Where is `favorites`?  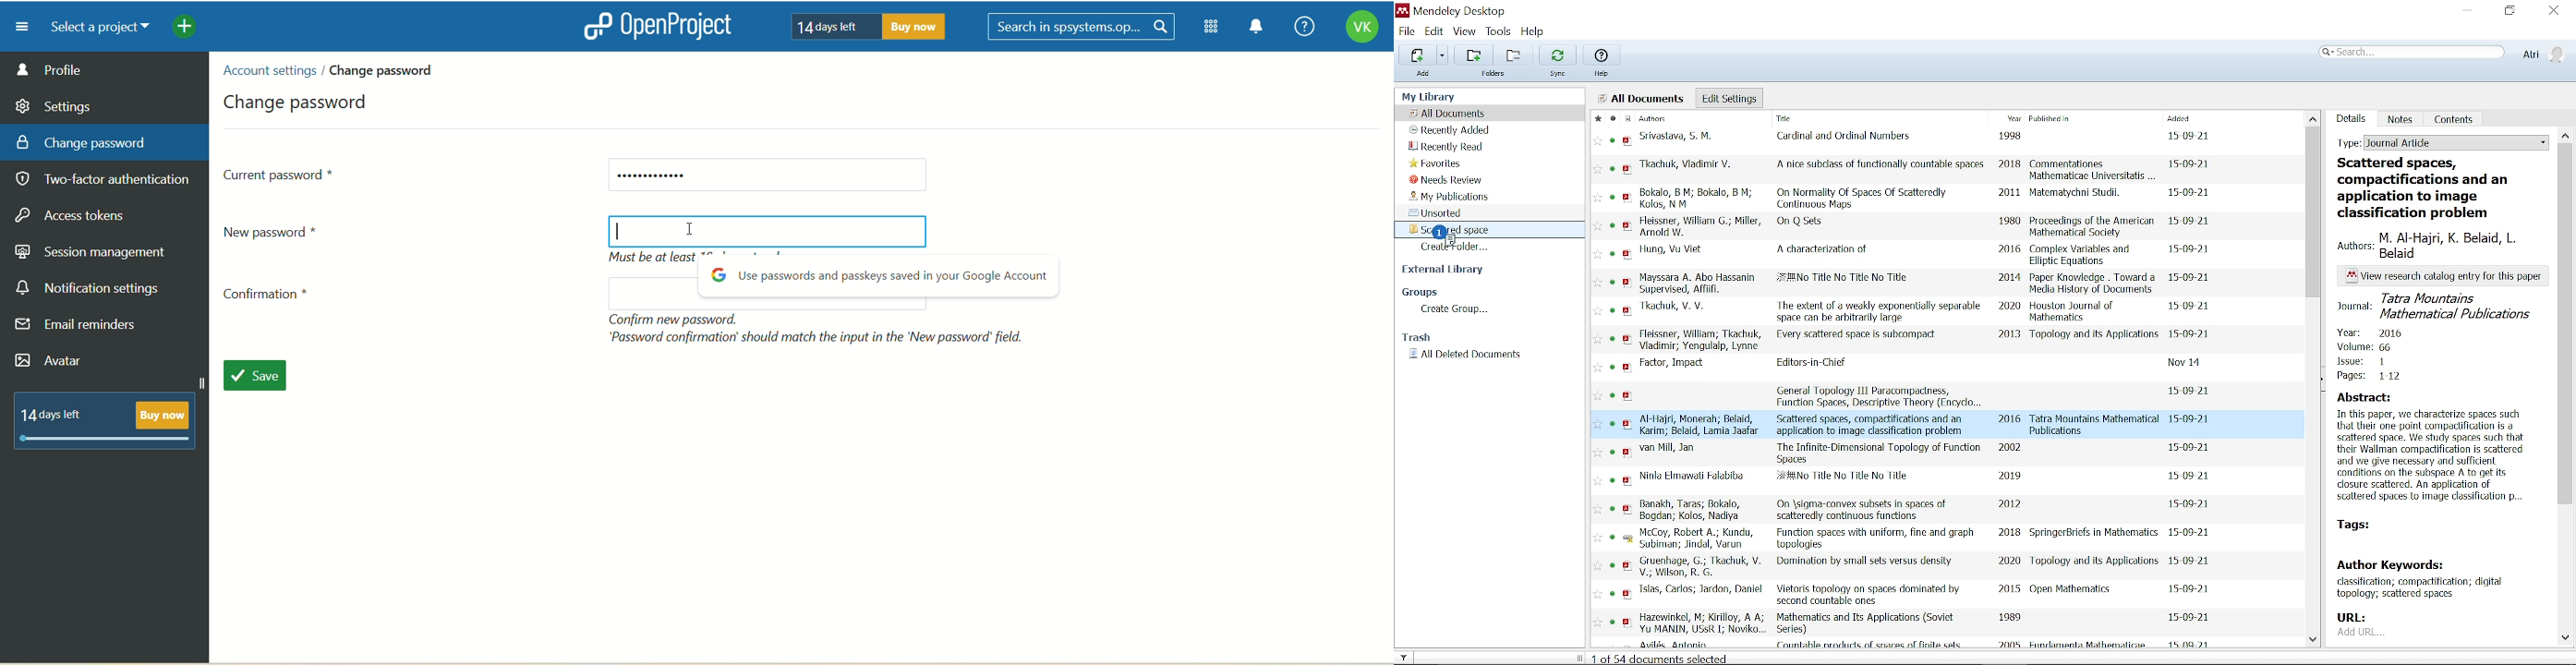 favorites is located at coordinates (1436, 164).